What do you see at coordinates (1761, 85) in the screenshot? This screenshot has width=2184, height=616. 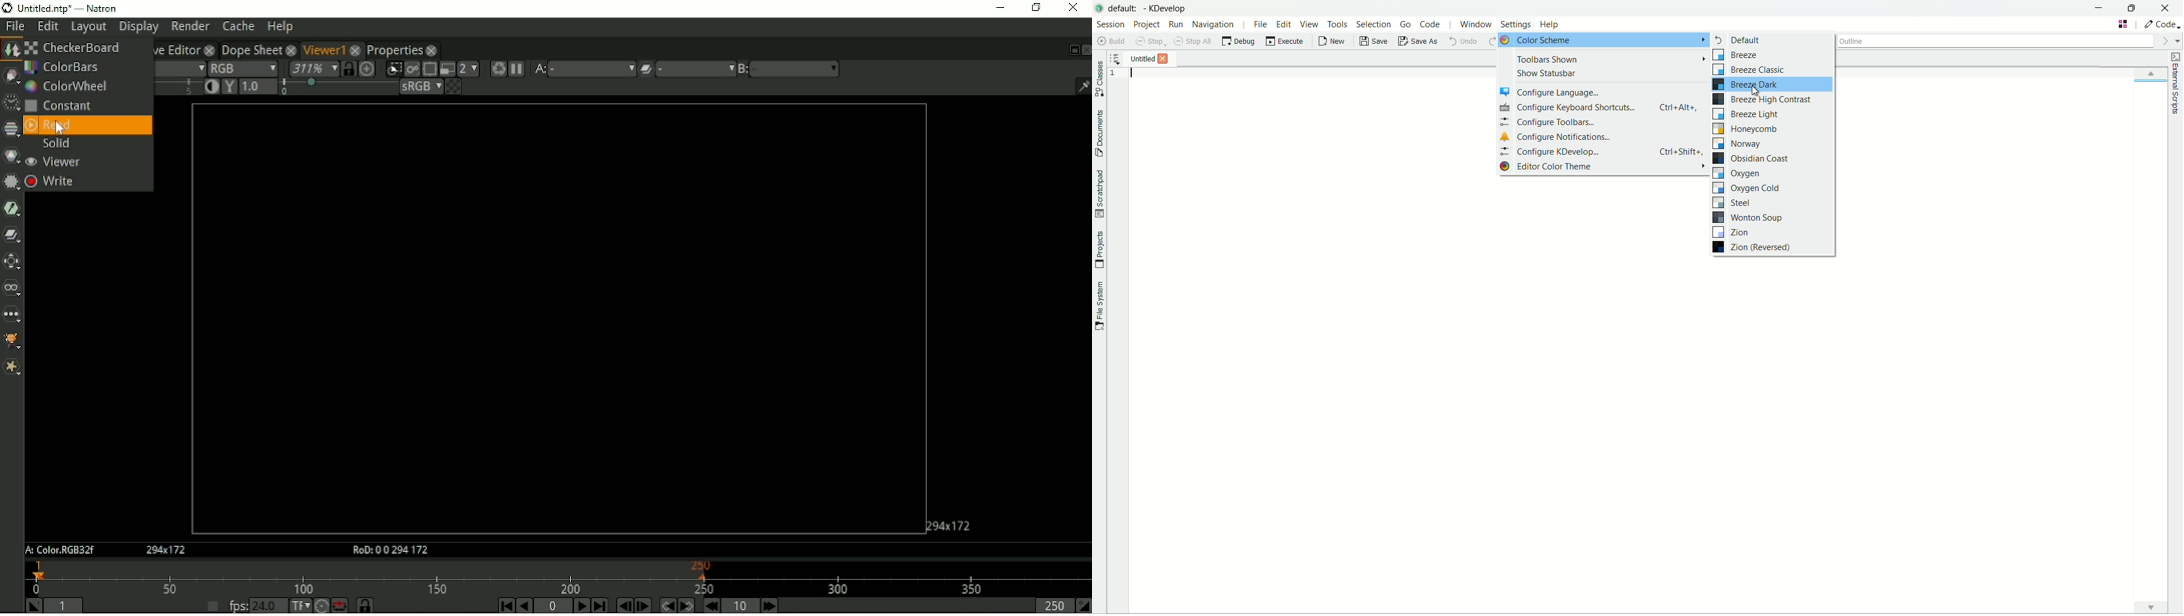 I see `Breeze dark` at bounding box center [1761, 85].